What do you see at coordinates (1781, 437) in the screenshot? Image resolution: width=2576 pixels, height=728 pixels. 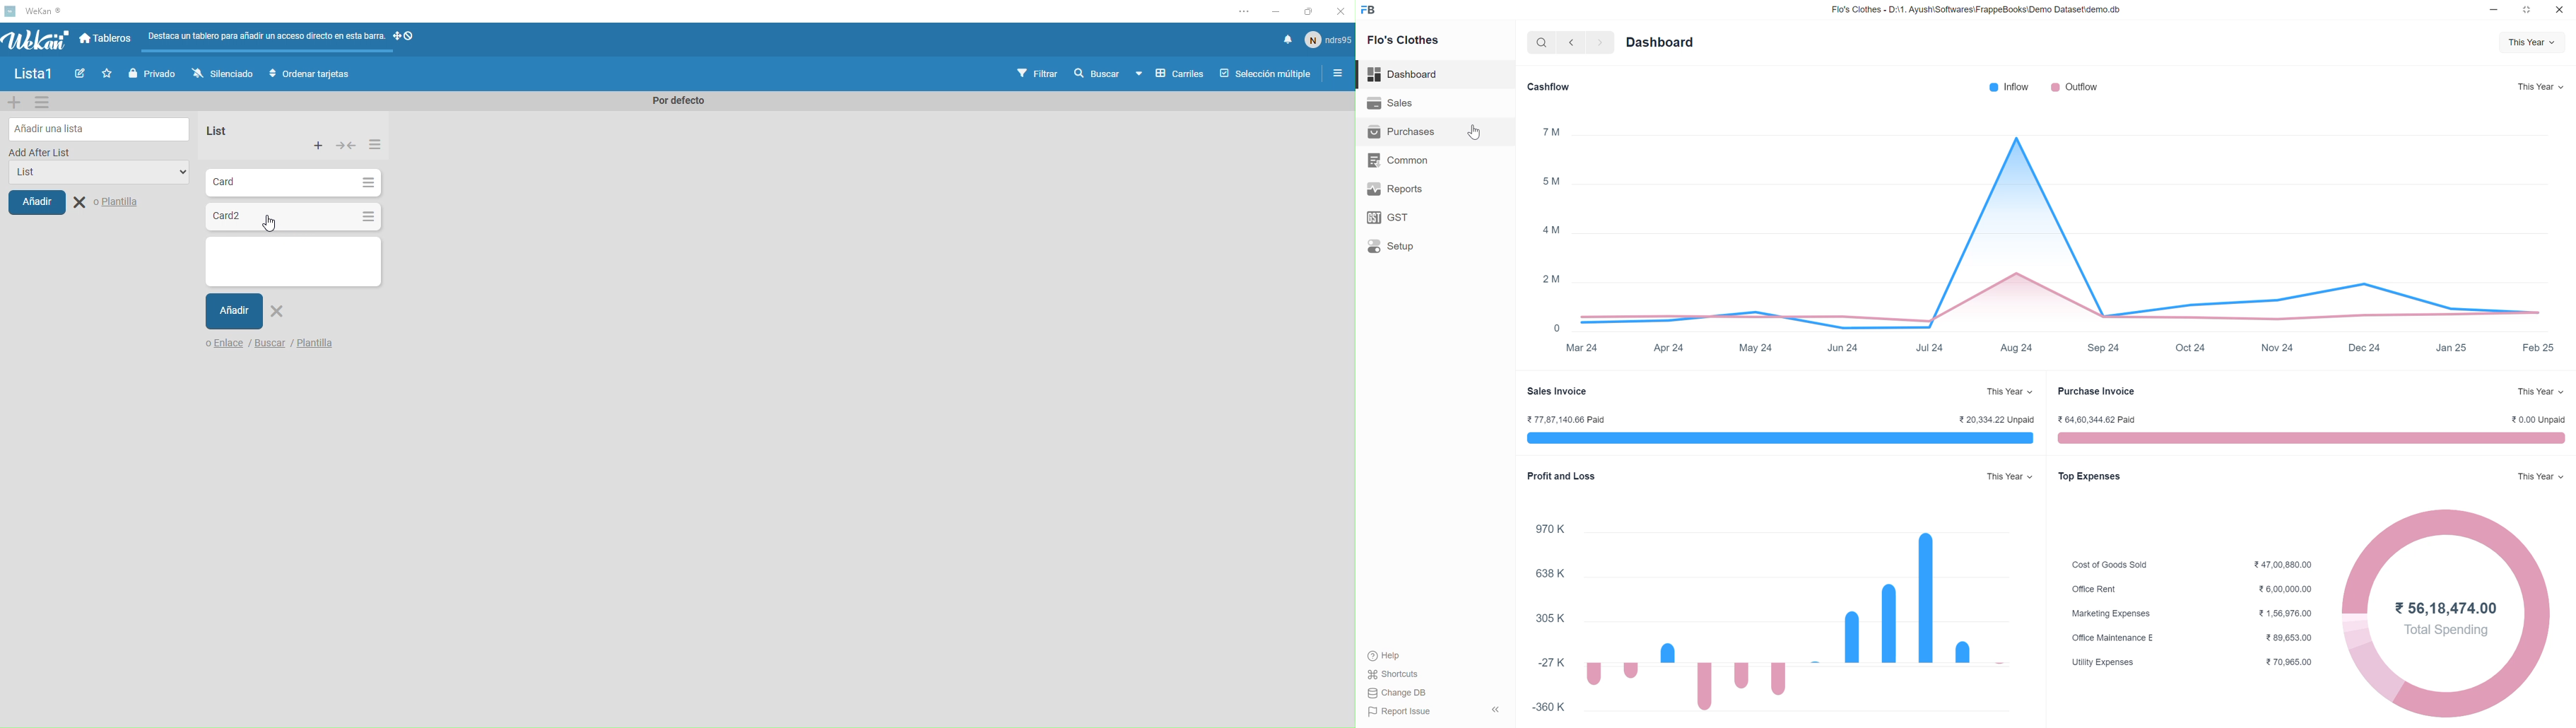 I see `Sales invoice Paid and Unpaid range` at bounding box center [1781, 437].